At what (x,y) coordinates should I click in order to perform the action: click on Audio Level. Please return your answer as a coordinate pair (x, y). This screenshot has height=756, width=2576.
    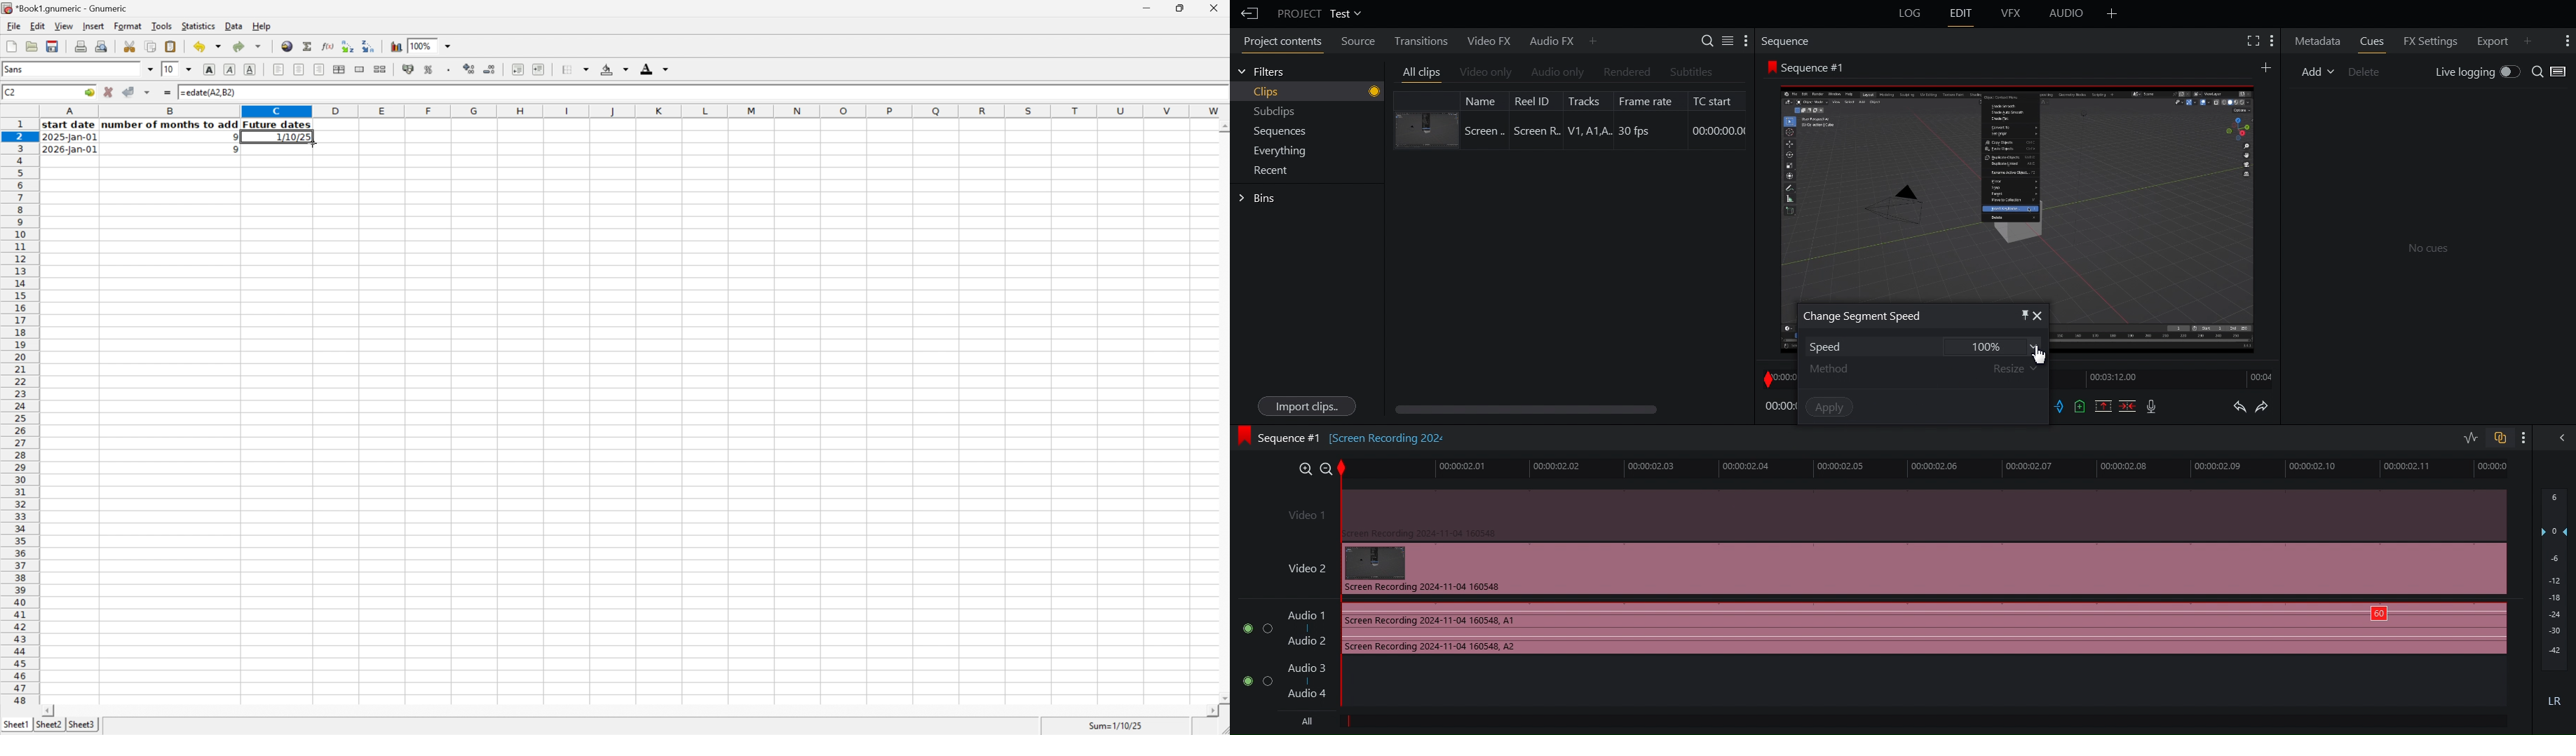
    Looking at the image, I should click on (2555, 601).